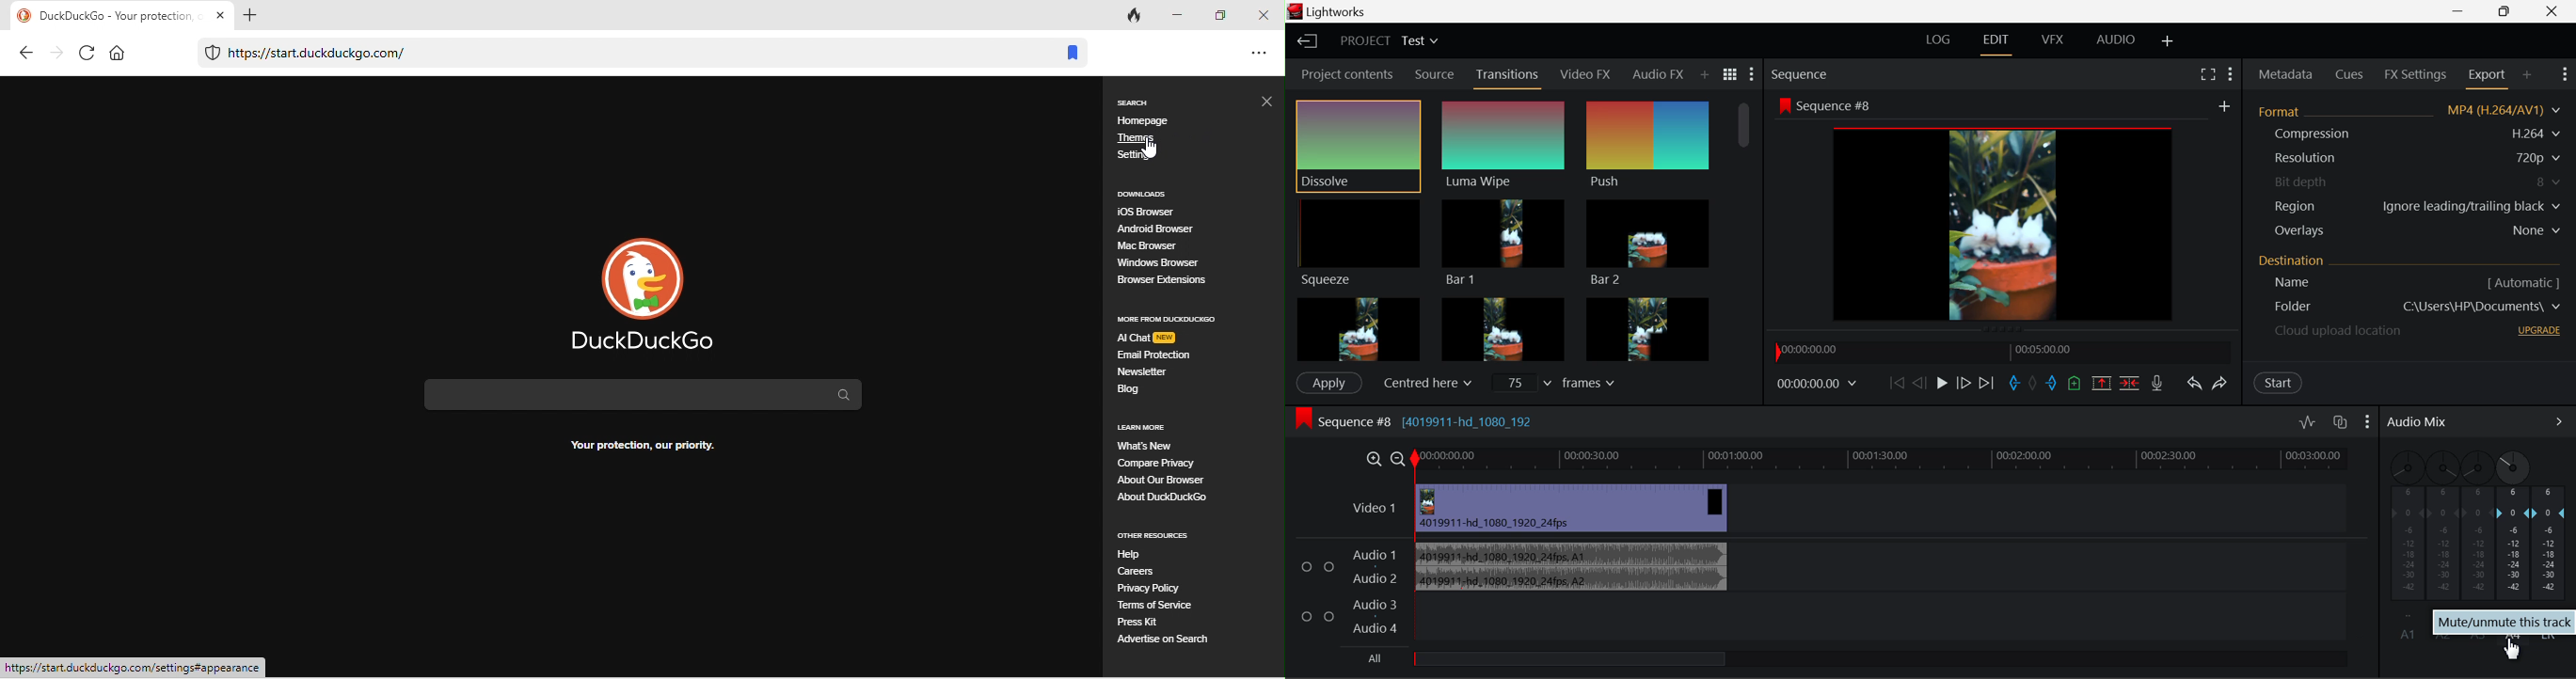  I want to click on Back to Homepage, so click(1305, 40).